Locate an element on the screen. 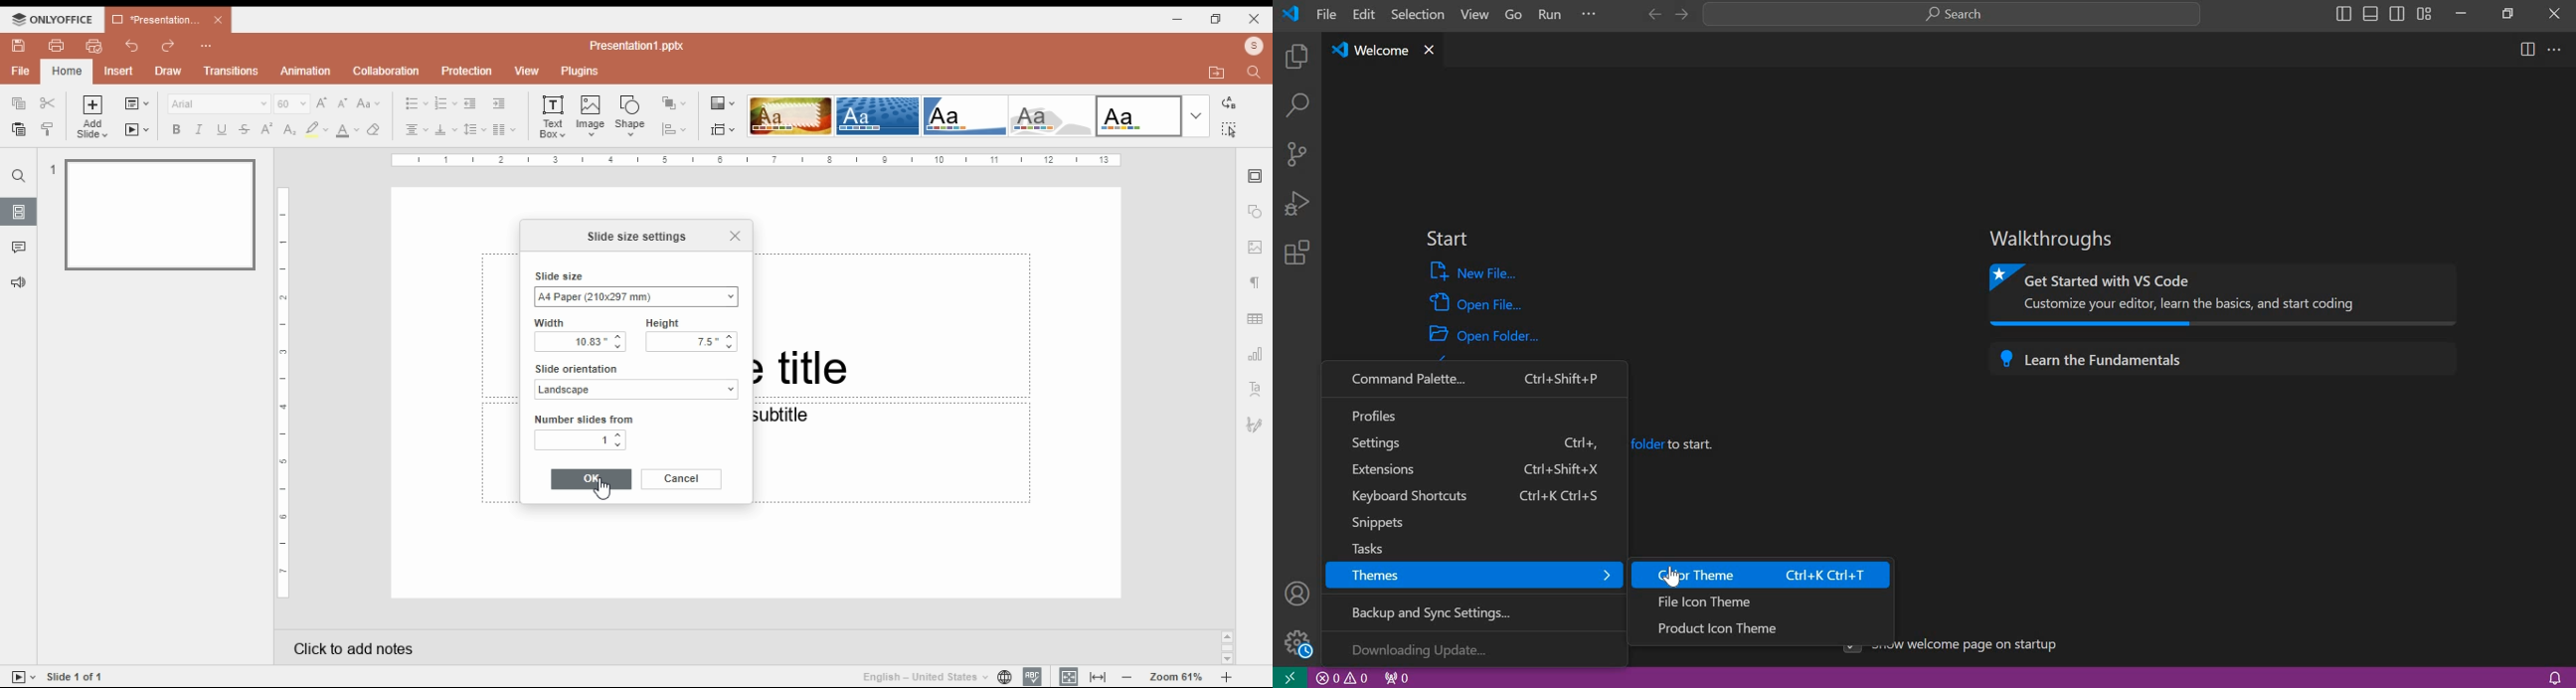  search is located at coordinates (1296, 108).